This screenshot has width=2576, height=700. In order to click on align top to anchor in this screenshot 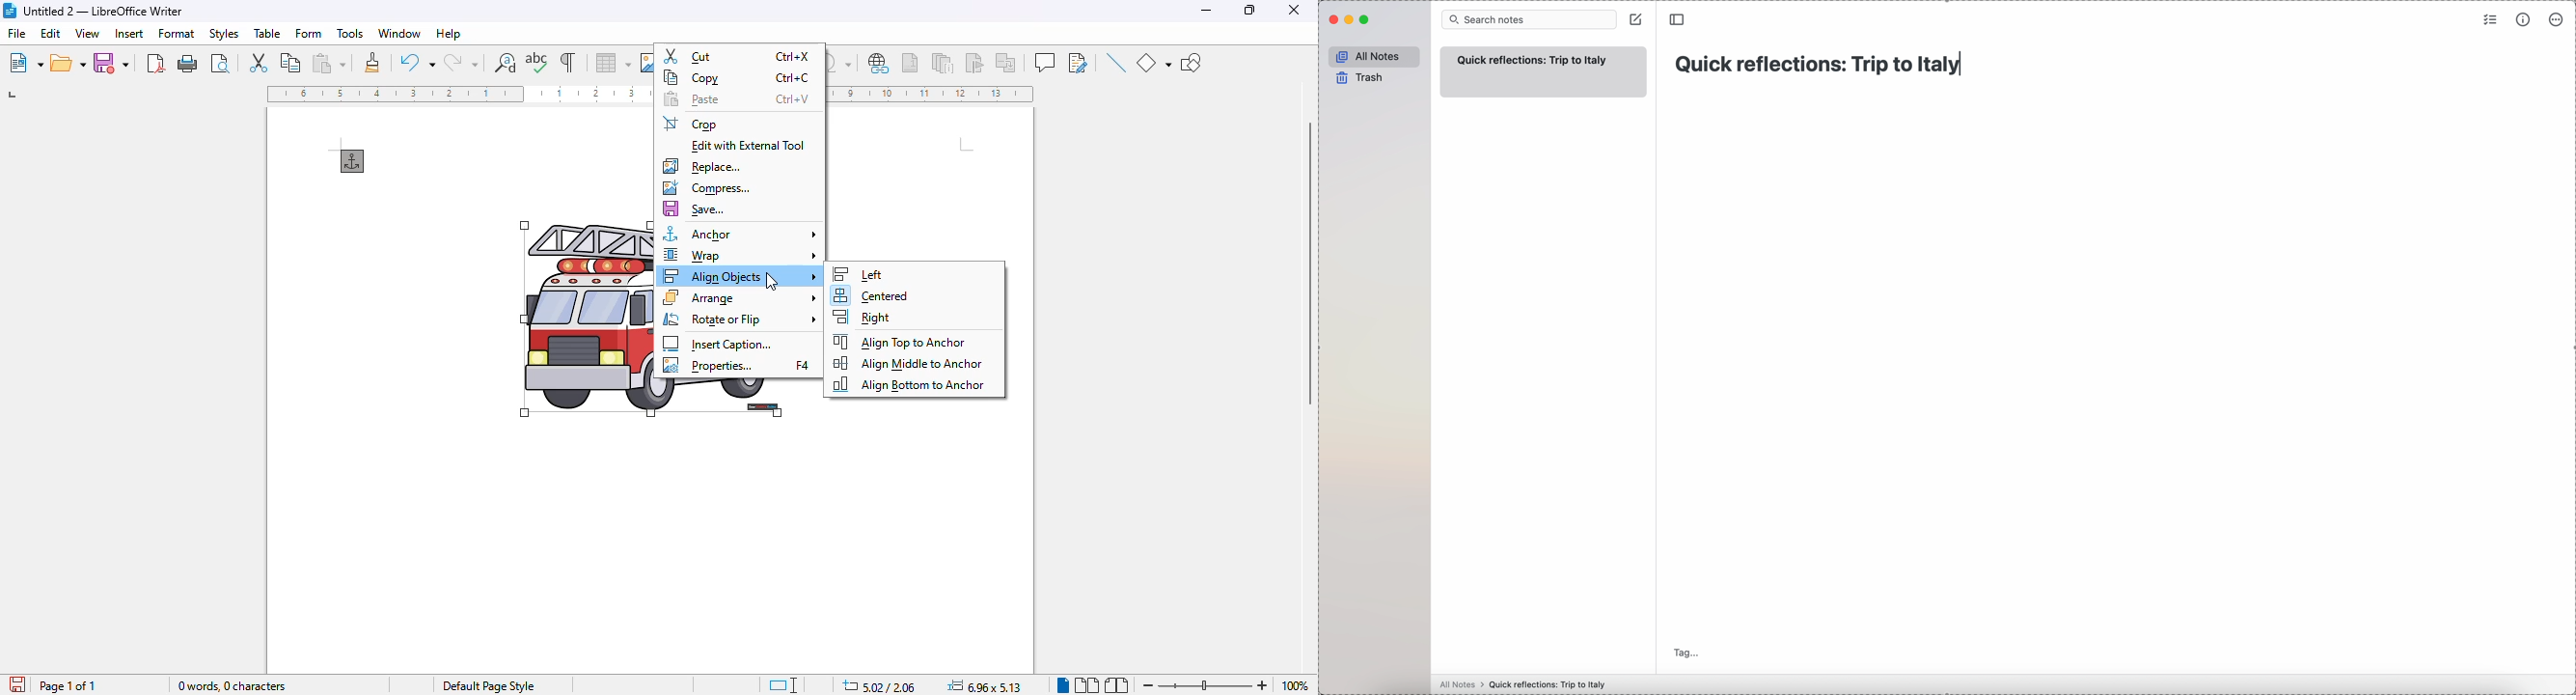, I will do `click(900, 341)`.